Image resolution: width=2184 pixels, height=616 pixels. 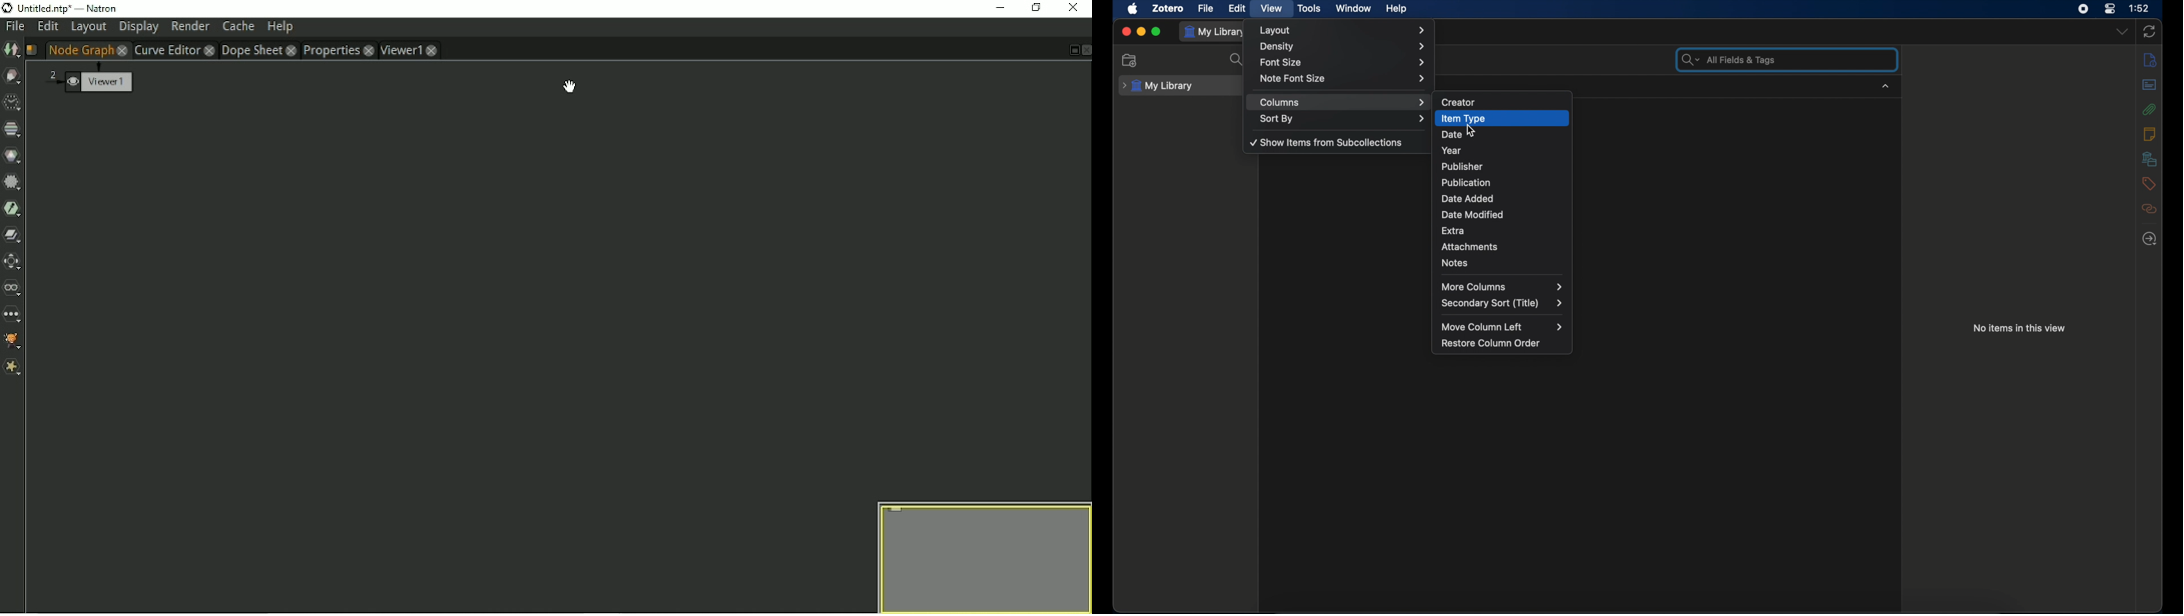 I want to click on cursor, so click(x=1472, y=131).